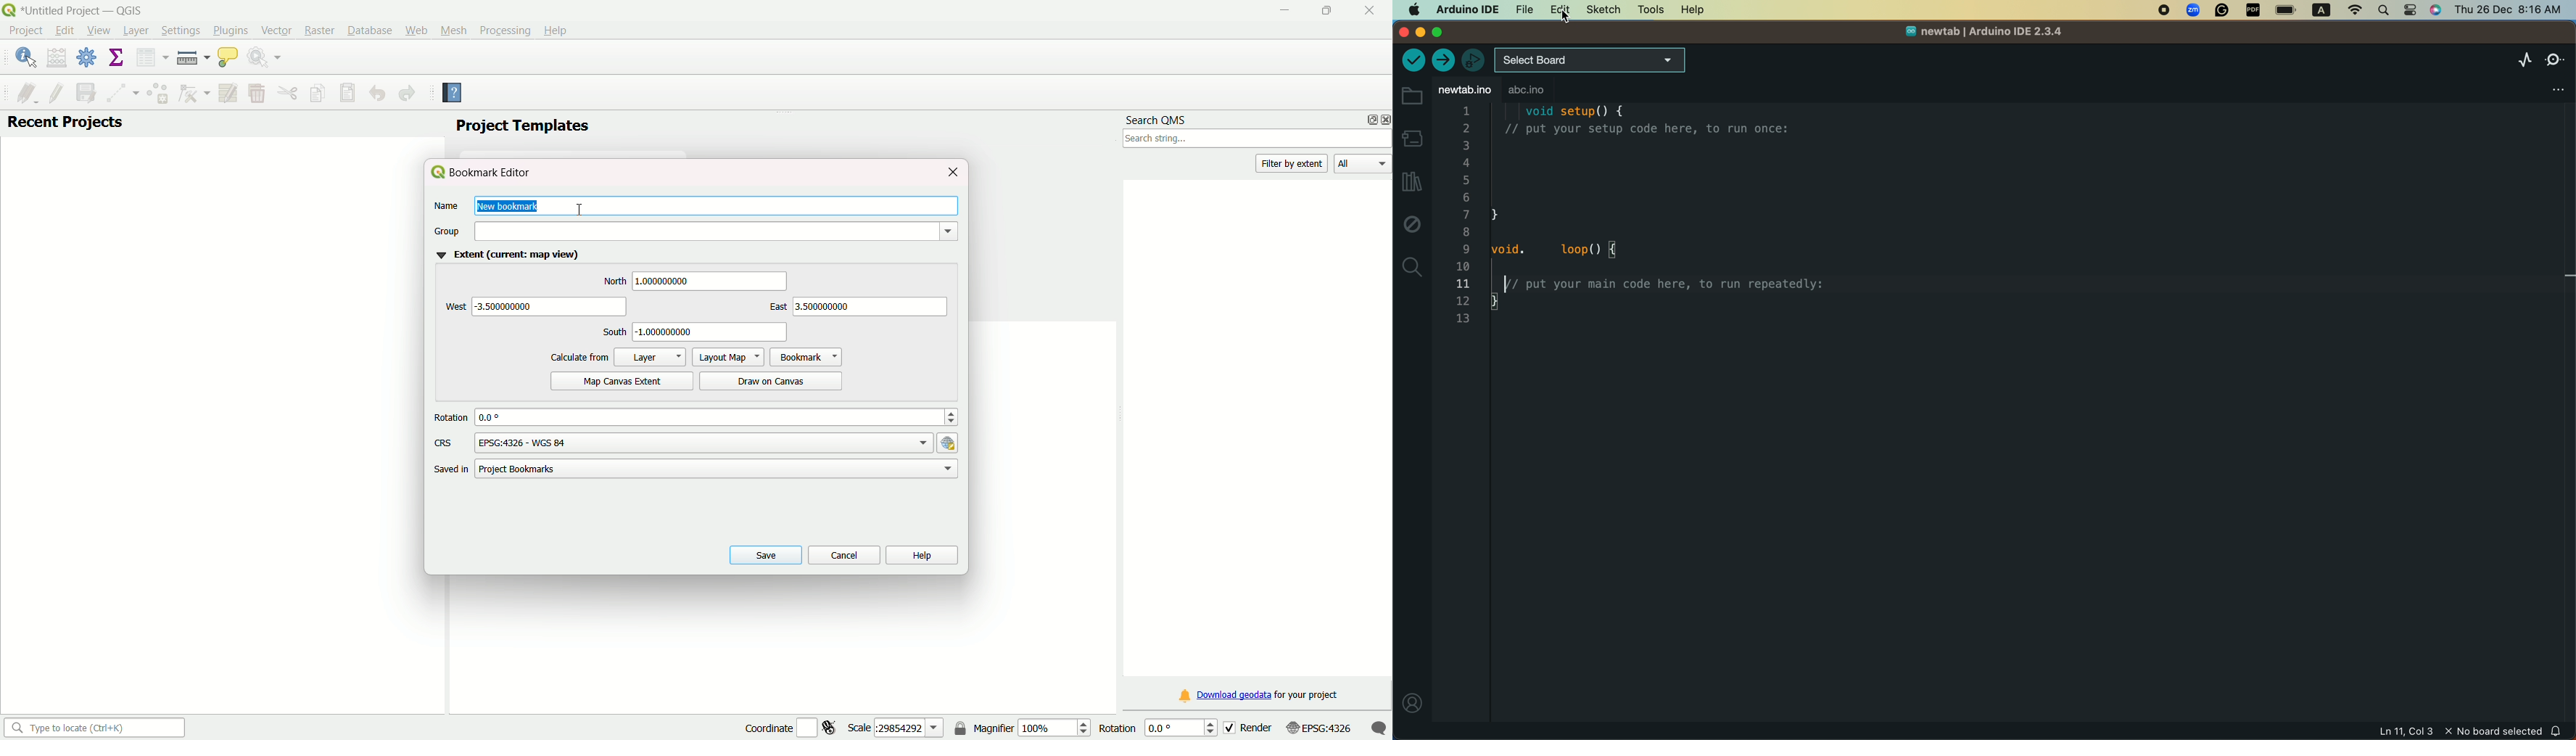 The width and height of the screenshot is (2576, 756). Describe the element at coordinates (521, 127) in the screenshot. I see `project templates` at that location.